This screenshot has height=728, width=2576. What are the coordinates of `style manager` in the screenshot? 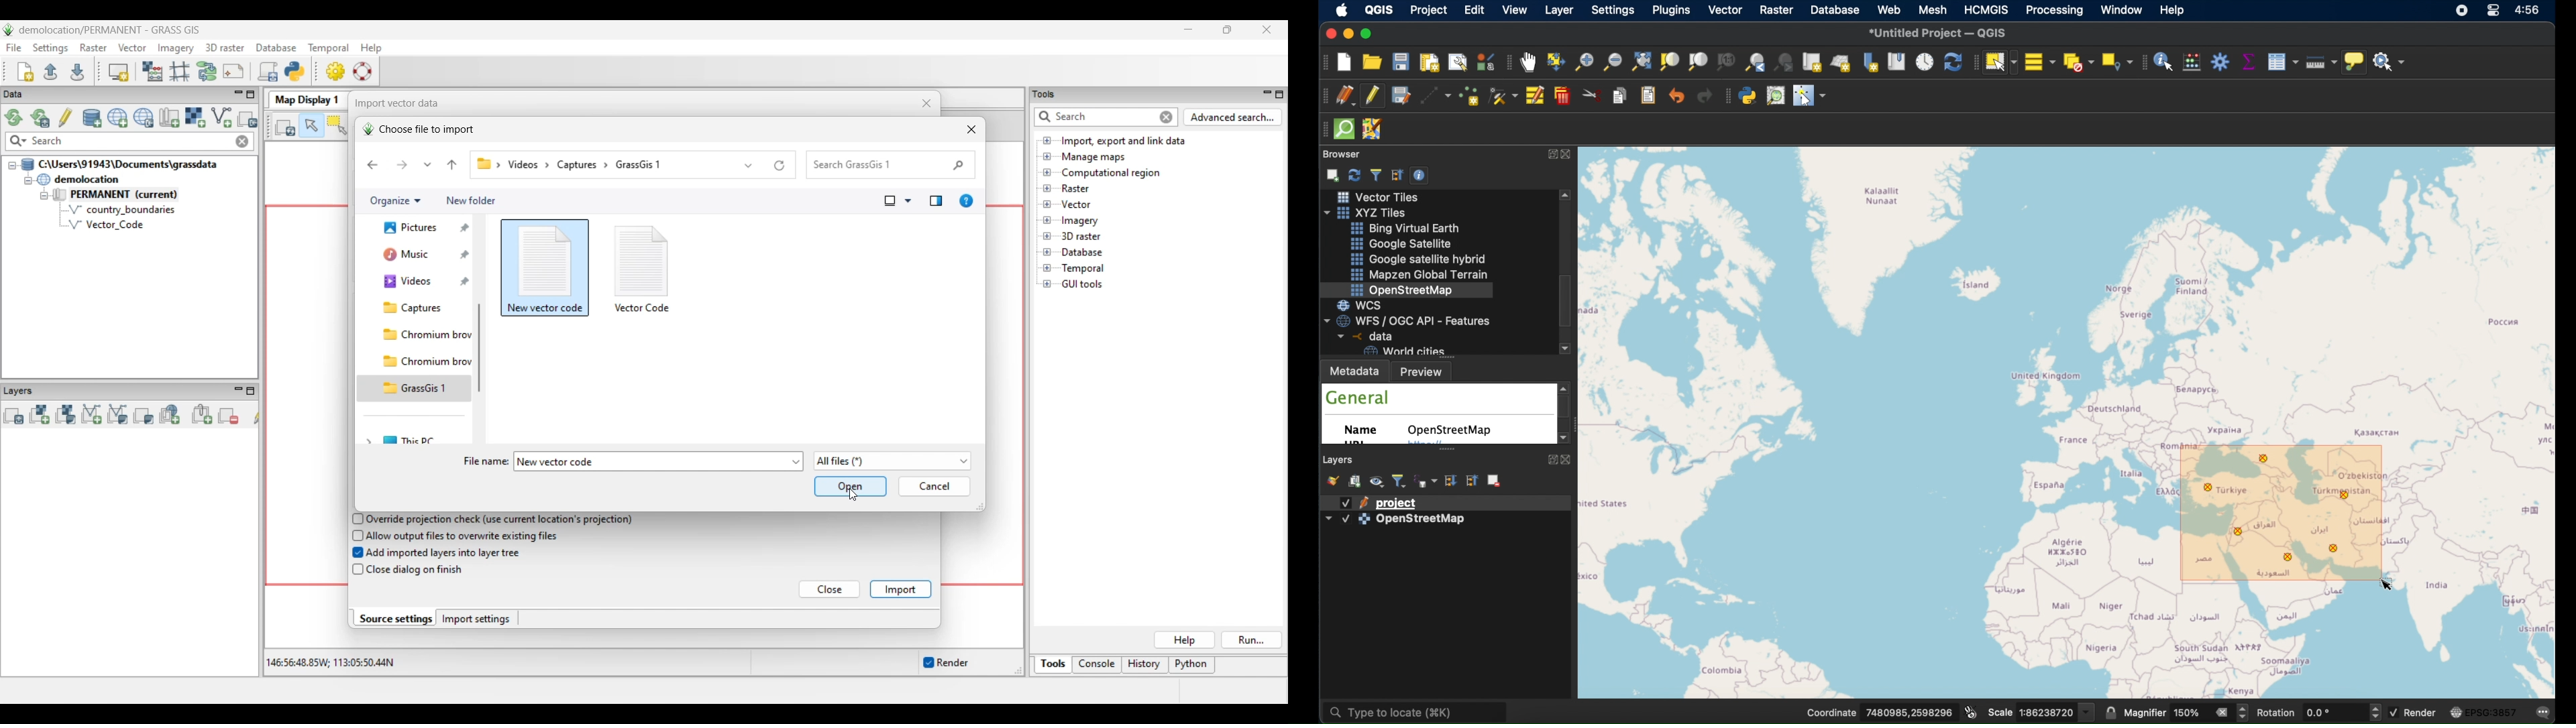 It's located at (1486, 61).